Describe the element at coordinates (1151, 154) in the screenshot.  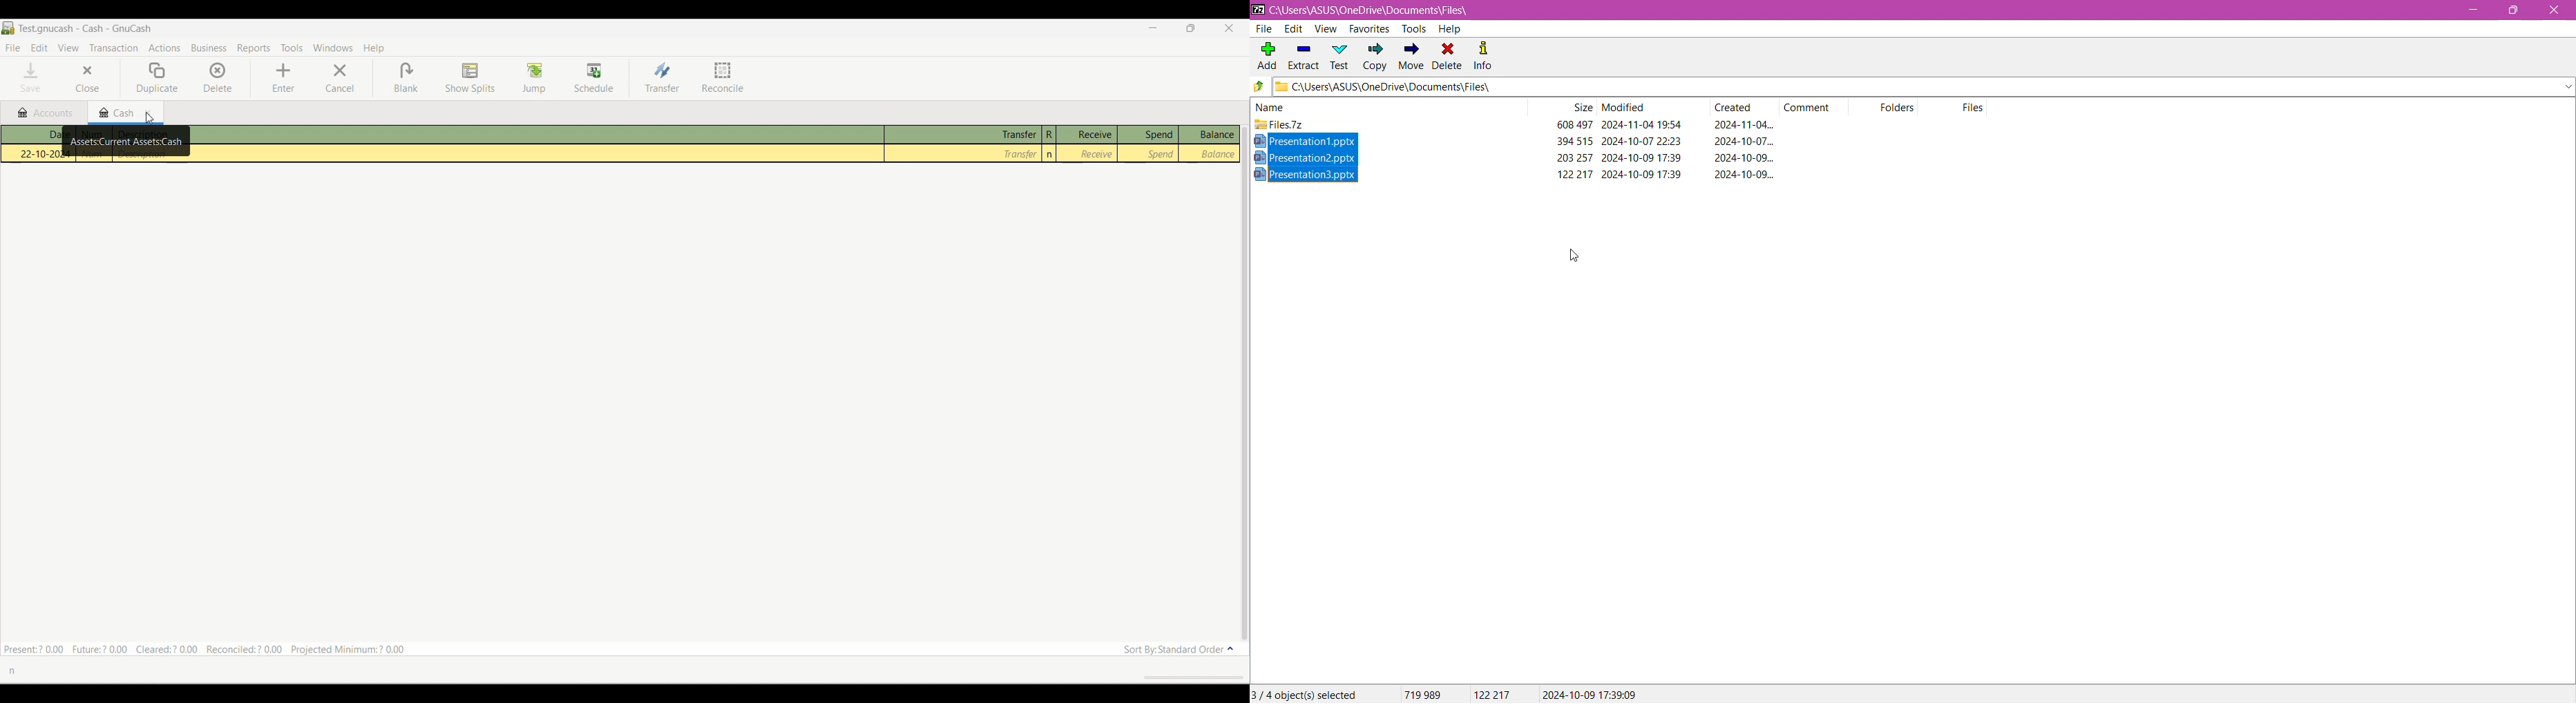
I see `spend` at that location.